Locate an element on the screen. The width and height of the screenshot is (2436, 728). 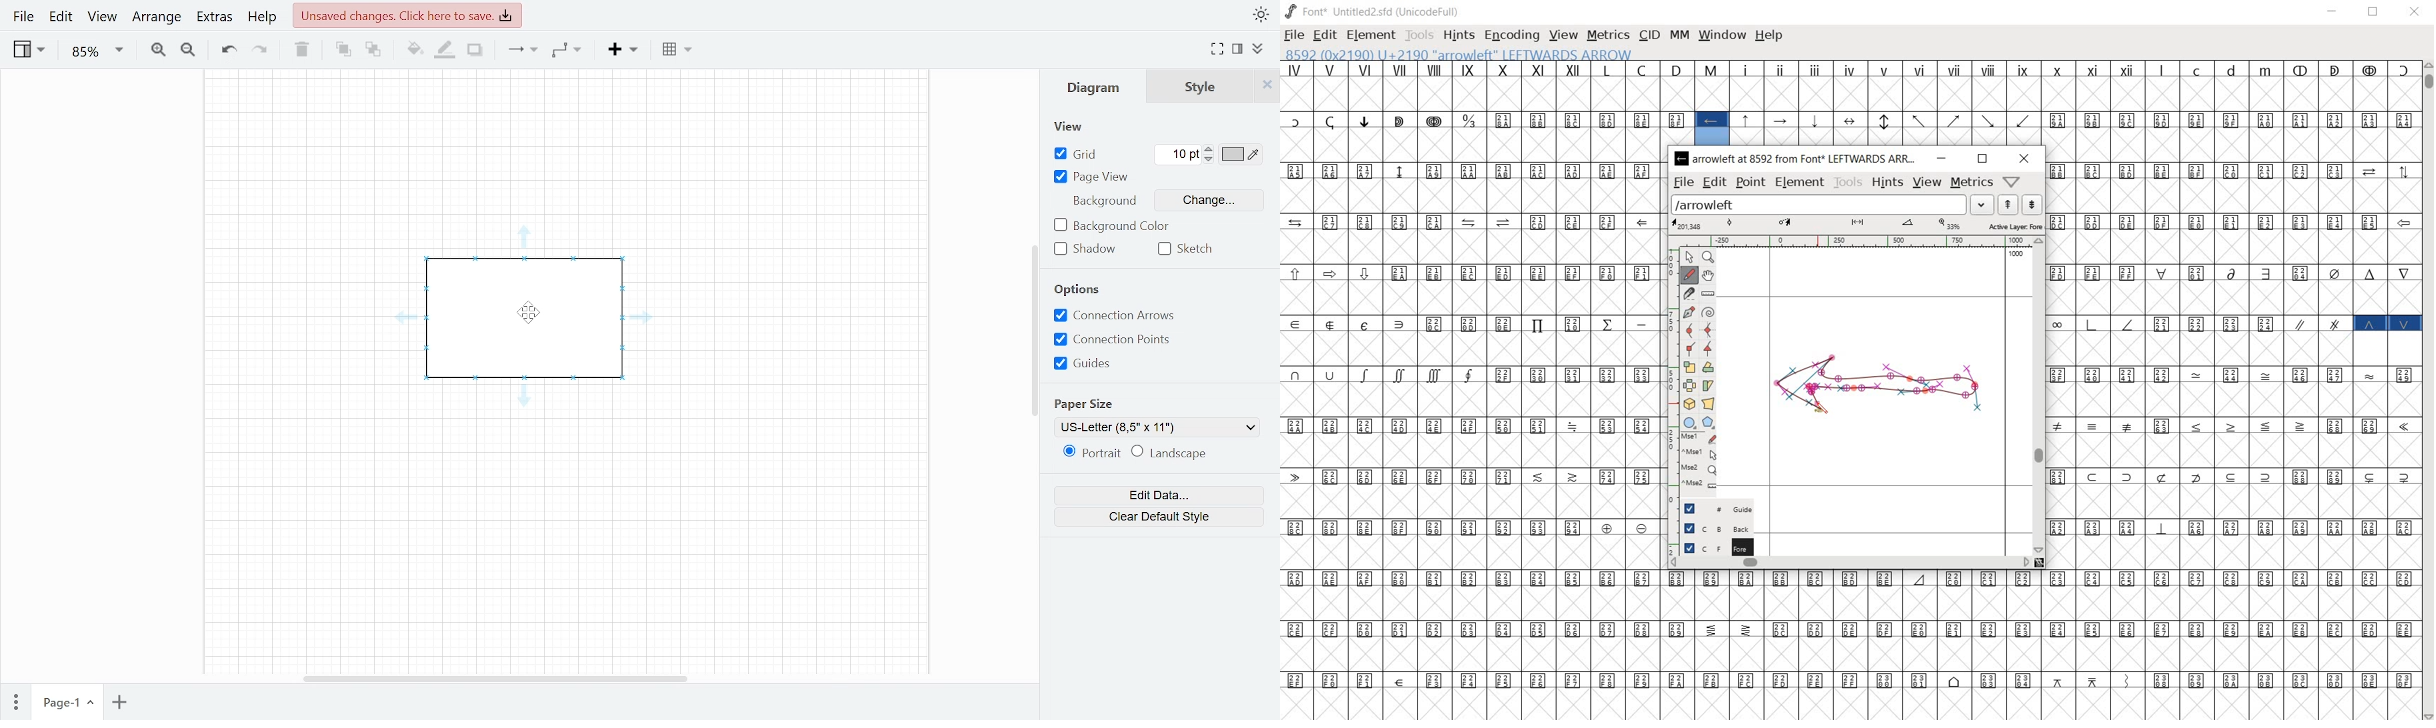
metrics is located at coordinates (1970, 182).